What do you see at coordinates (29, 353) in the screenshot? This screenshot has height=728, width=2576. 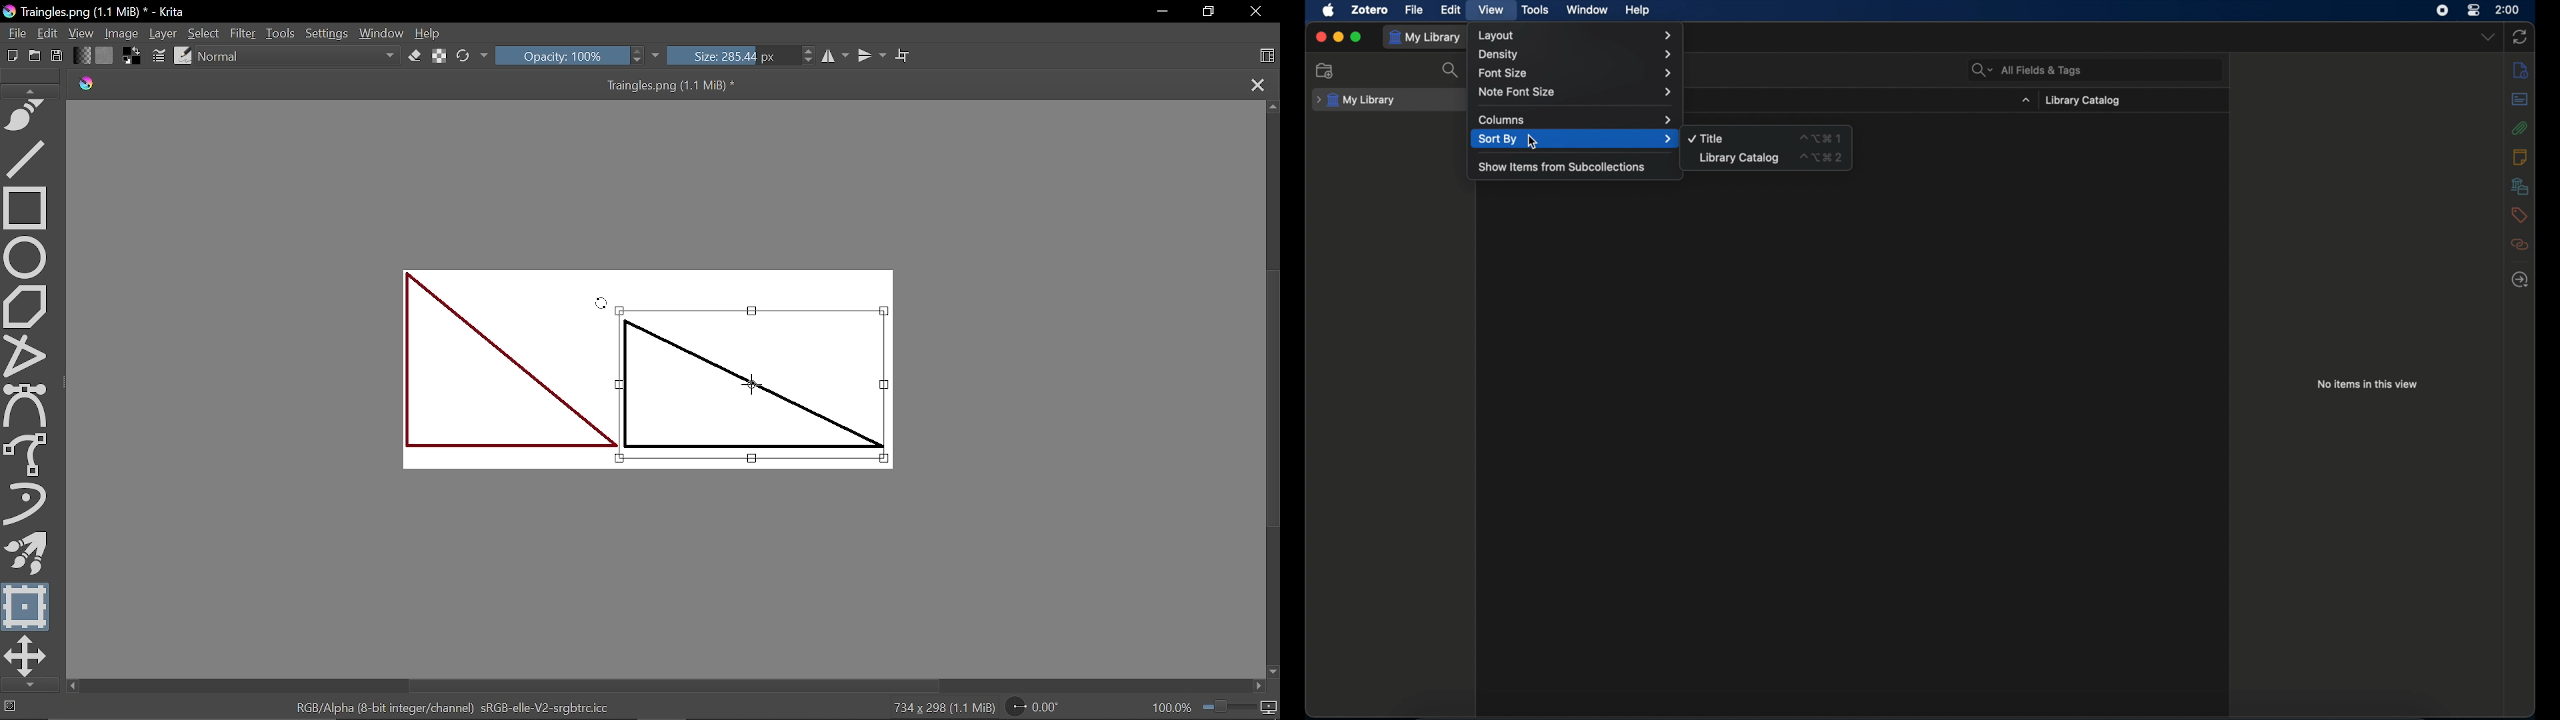 I see `Polyline tool` at bounding box center [29, 353].